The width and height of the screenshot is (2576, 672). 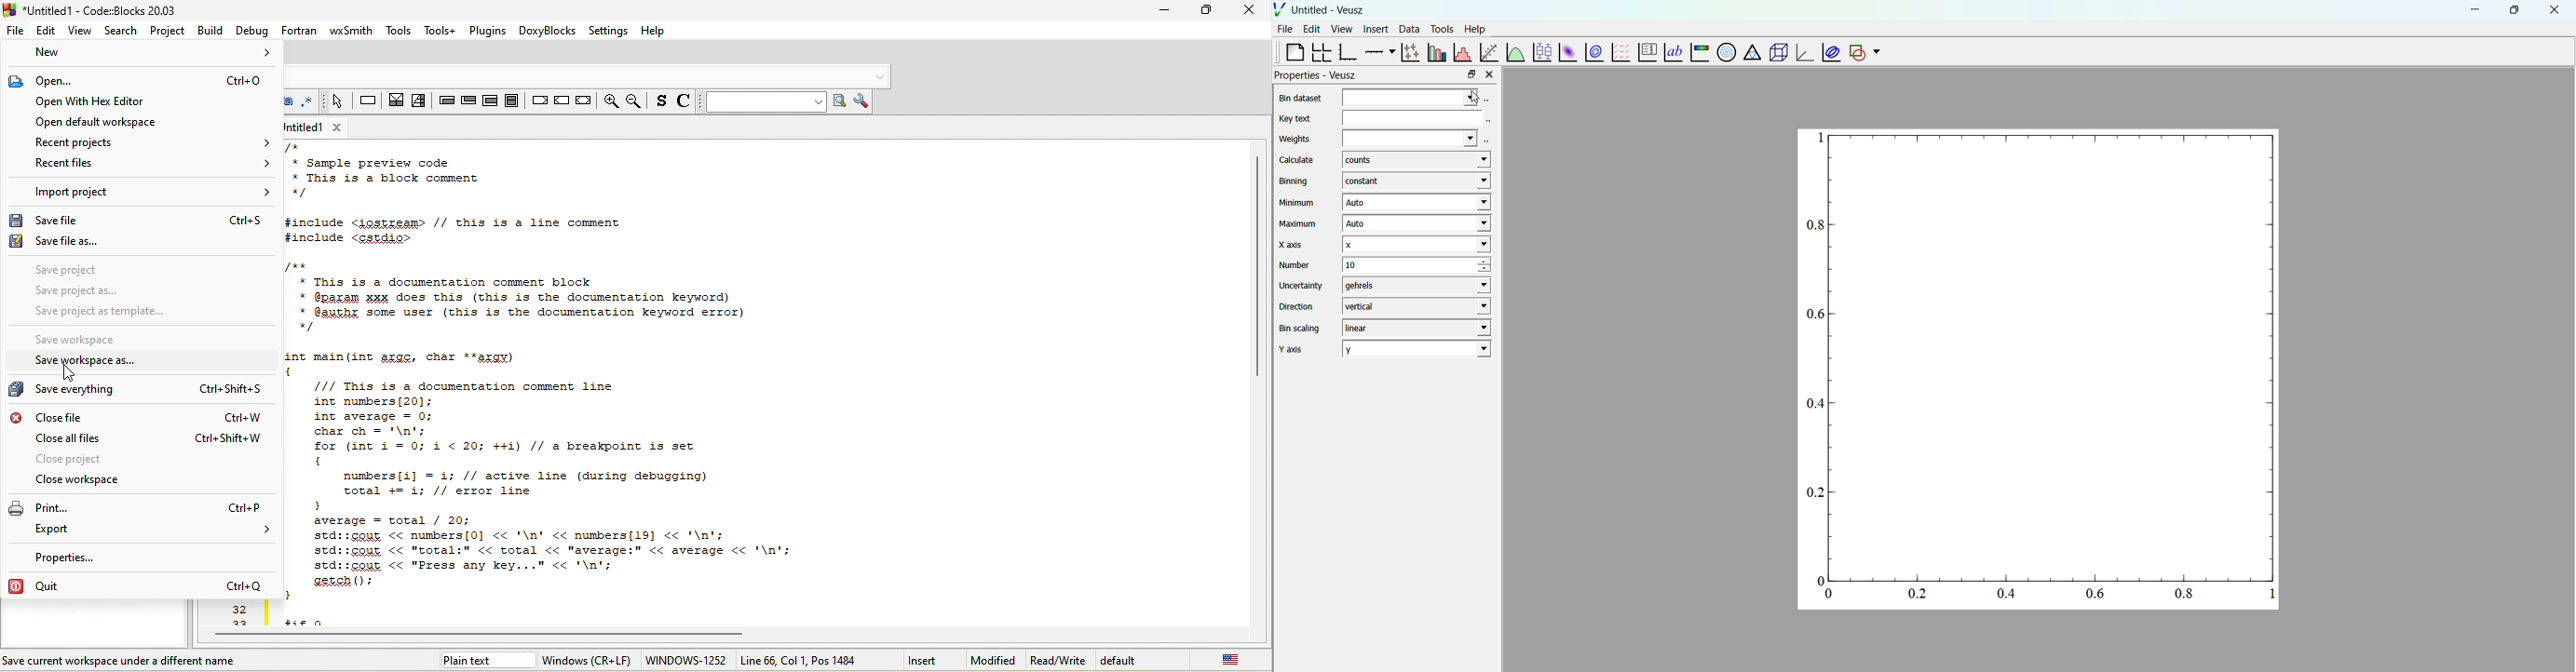 I want to click on modified, so click(x=996, y=661).